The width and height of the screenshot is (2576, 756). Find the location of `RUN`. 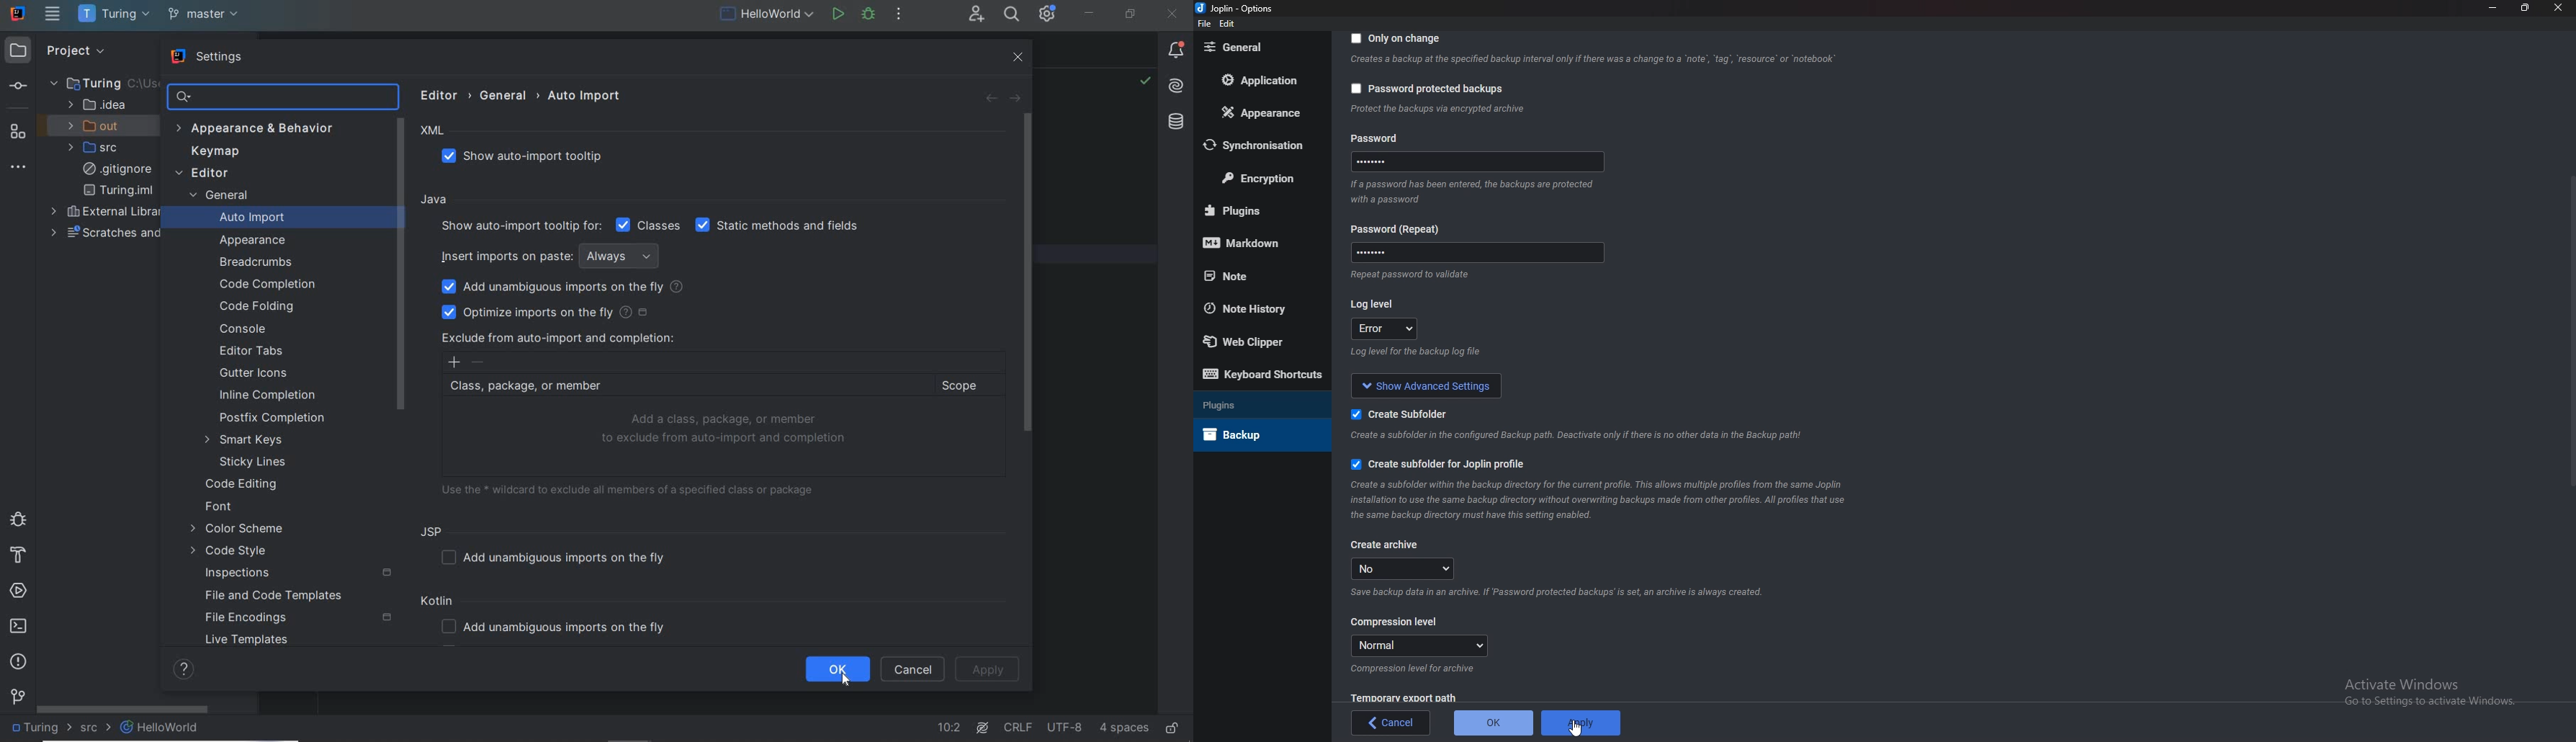

RUN is located at coordinates (836, 13).